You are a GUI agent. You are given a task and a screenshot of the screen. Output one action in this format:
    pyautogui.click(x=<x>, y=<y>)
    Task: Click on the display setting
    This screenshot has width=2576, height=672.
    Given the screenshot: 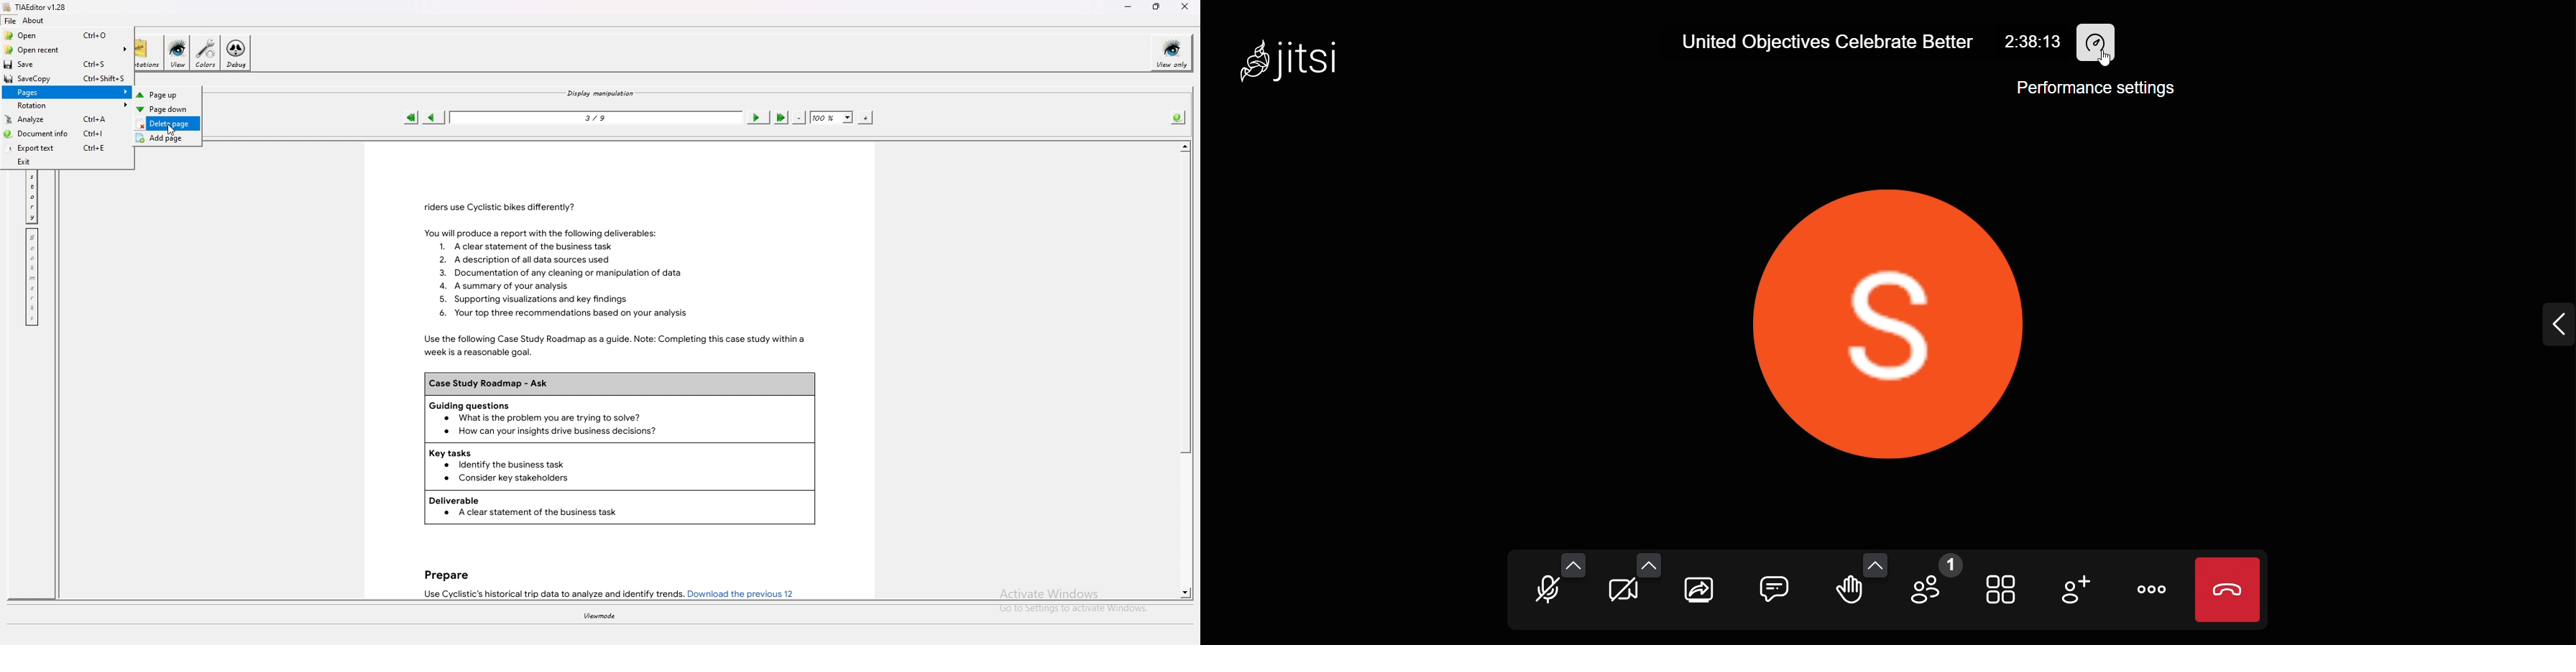 What is the action you would take?
    pyautogui.click(x=1887, y=318)
    